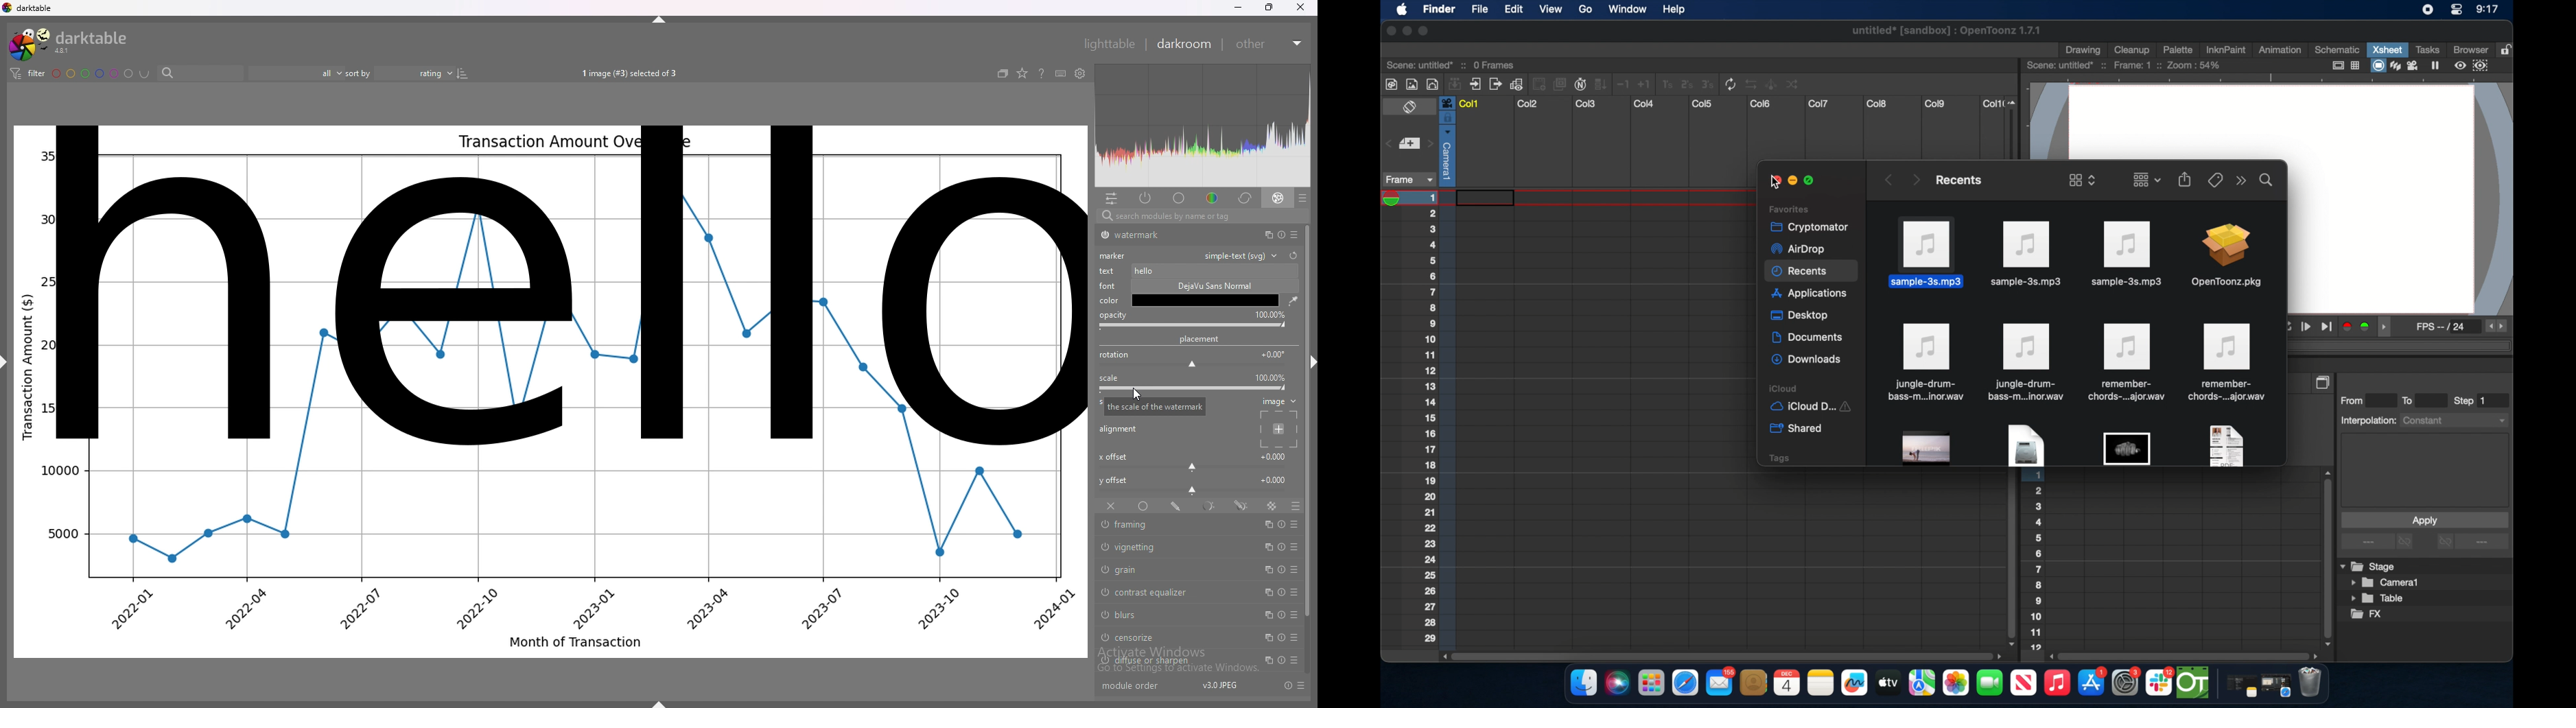  I want to click on multiple instances action, so click(1265, 637).